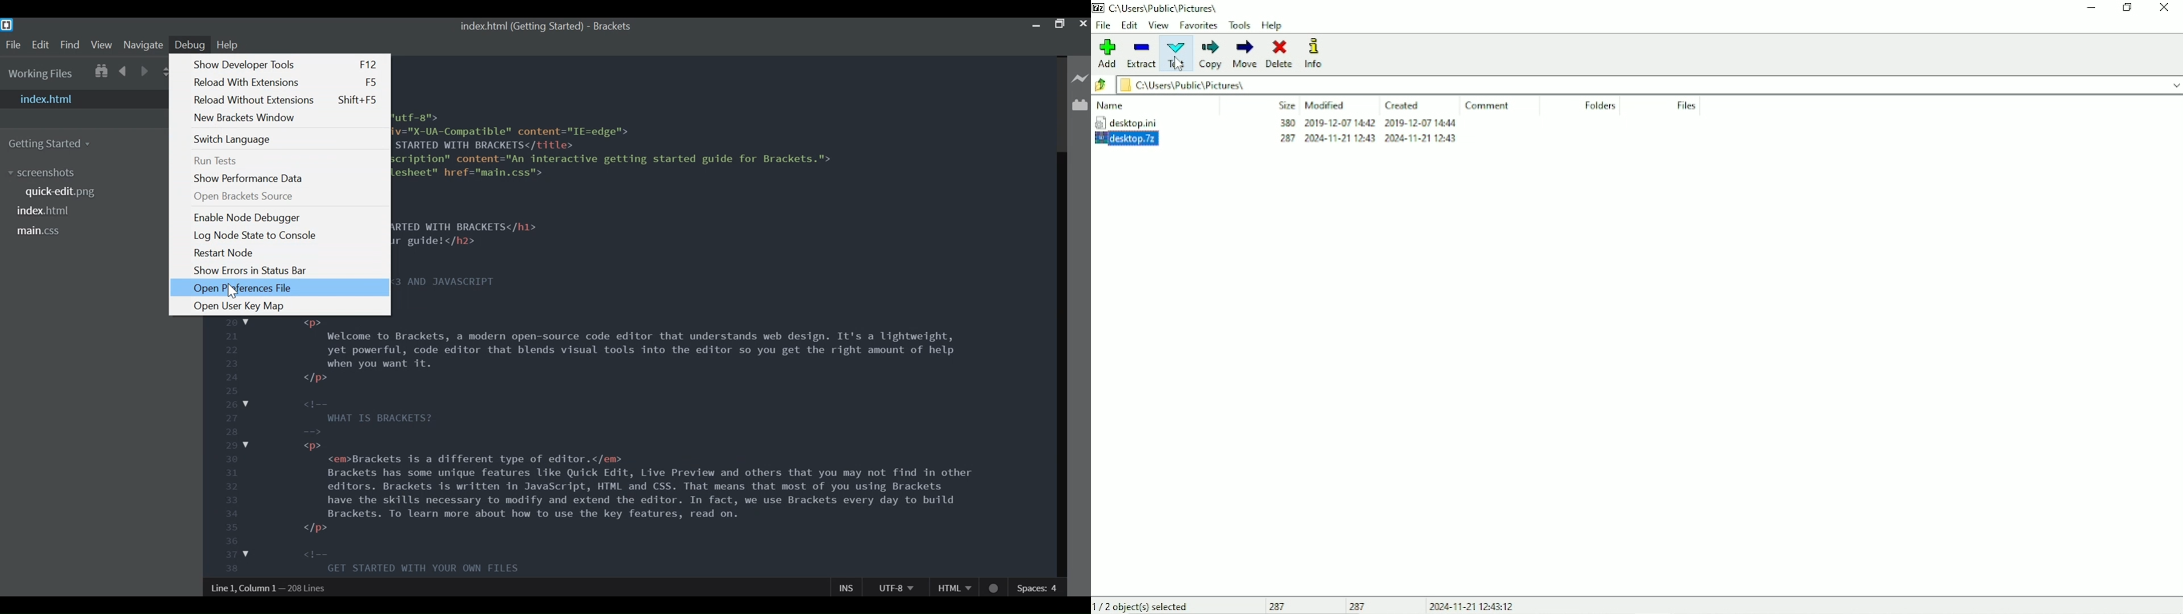 This screenshot has width=2184, height=616. Describe the element at coordinates (1038, 587) in the screenshot. I see `Spaces: 4` at that location.